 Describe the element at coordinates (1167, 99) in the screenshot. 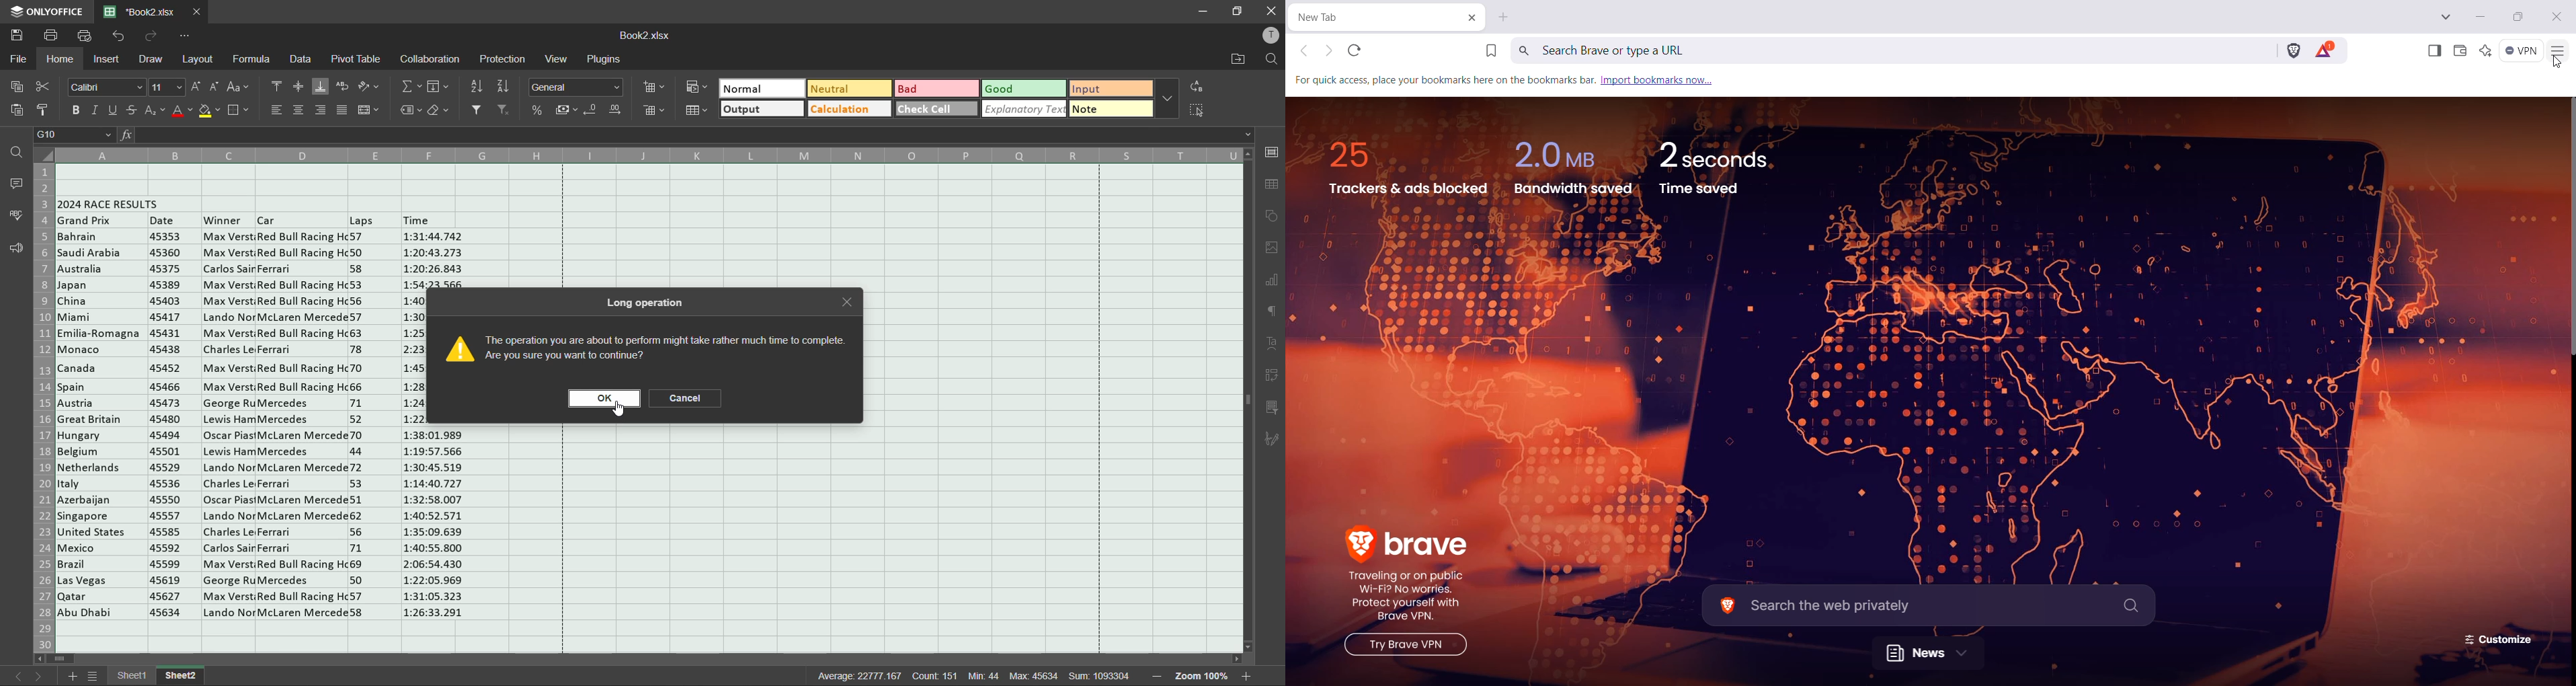

I see `more options` at that location.